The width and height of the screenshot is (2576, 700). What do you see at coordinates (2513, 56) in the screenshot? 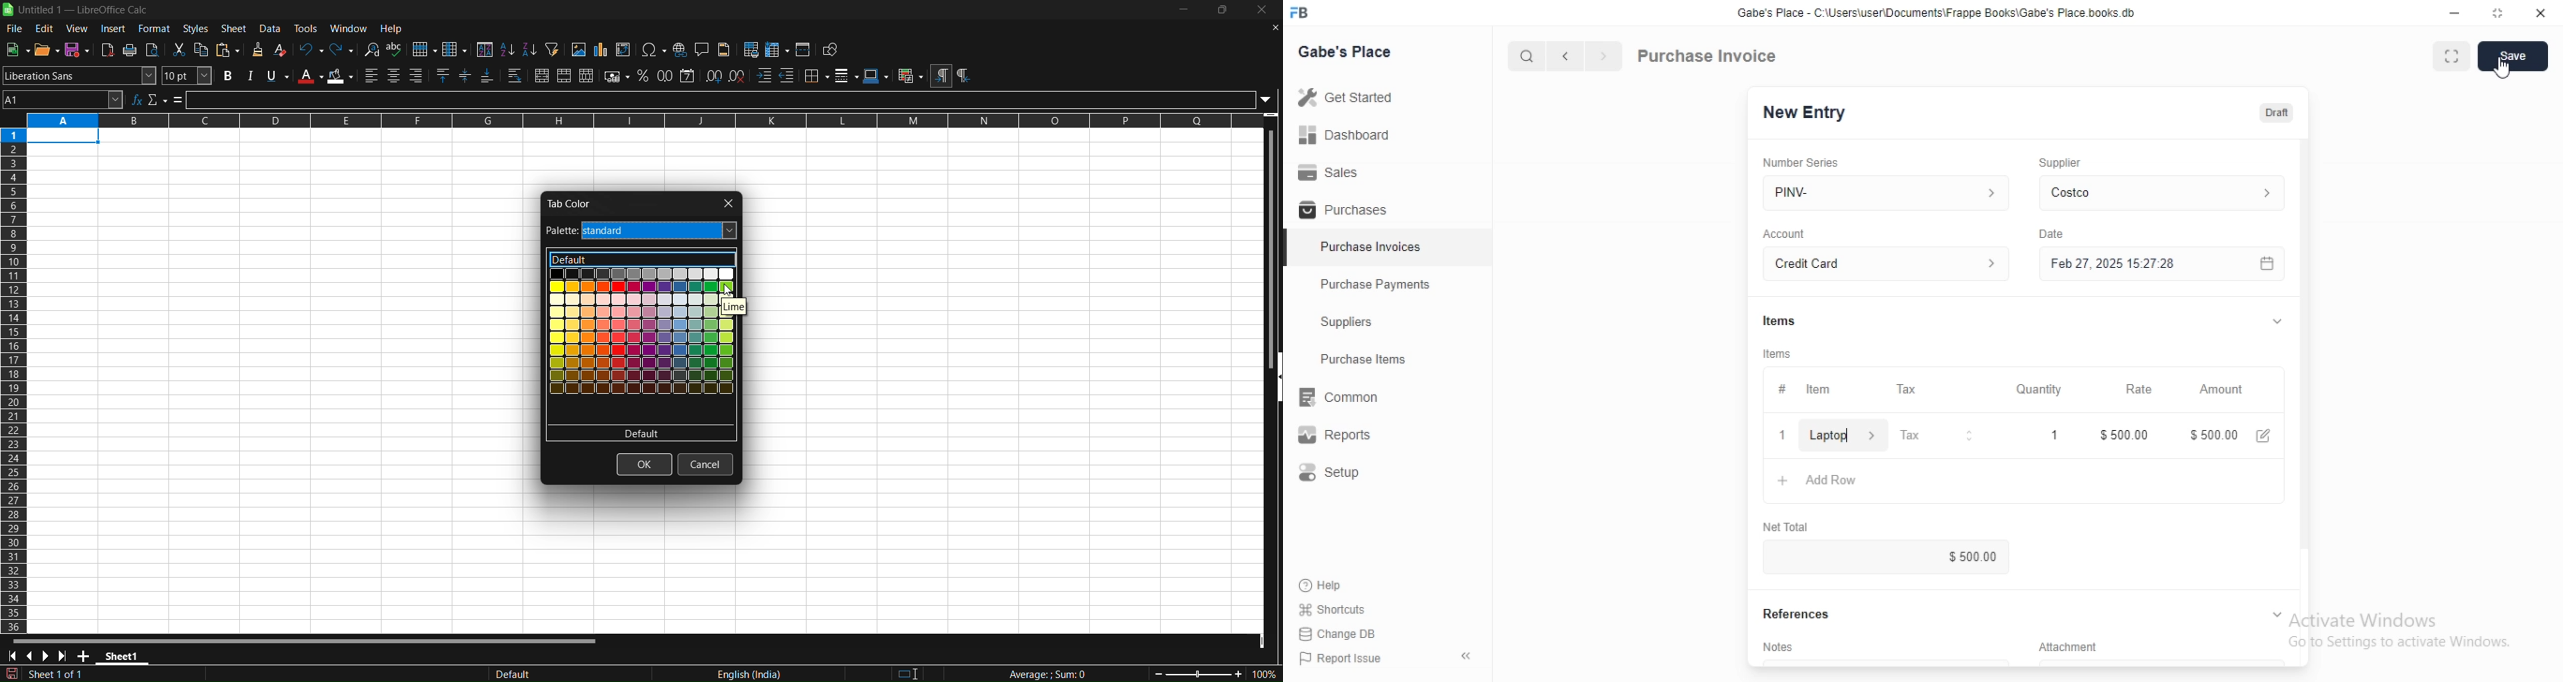
I see `Save` at bounding box center [2513, 56].